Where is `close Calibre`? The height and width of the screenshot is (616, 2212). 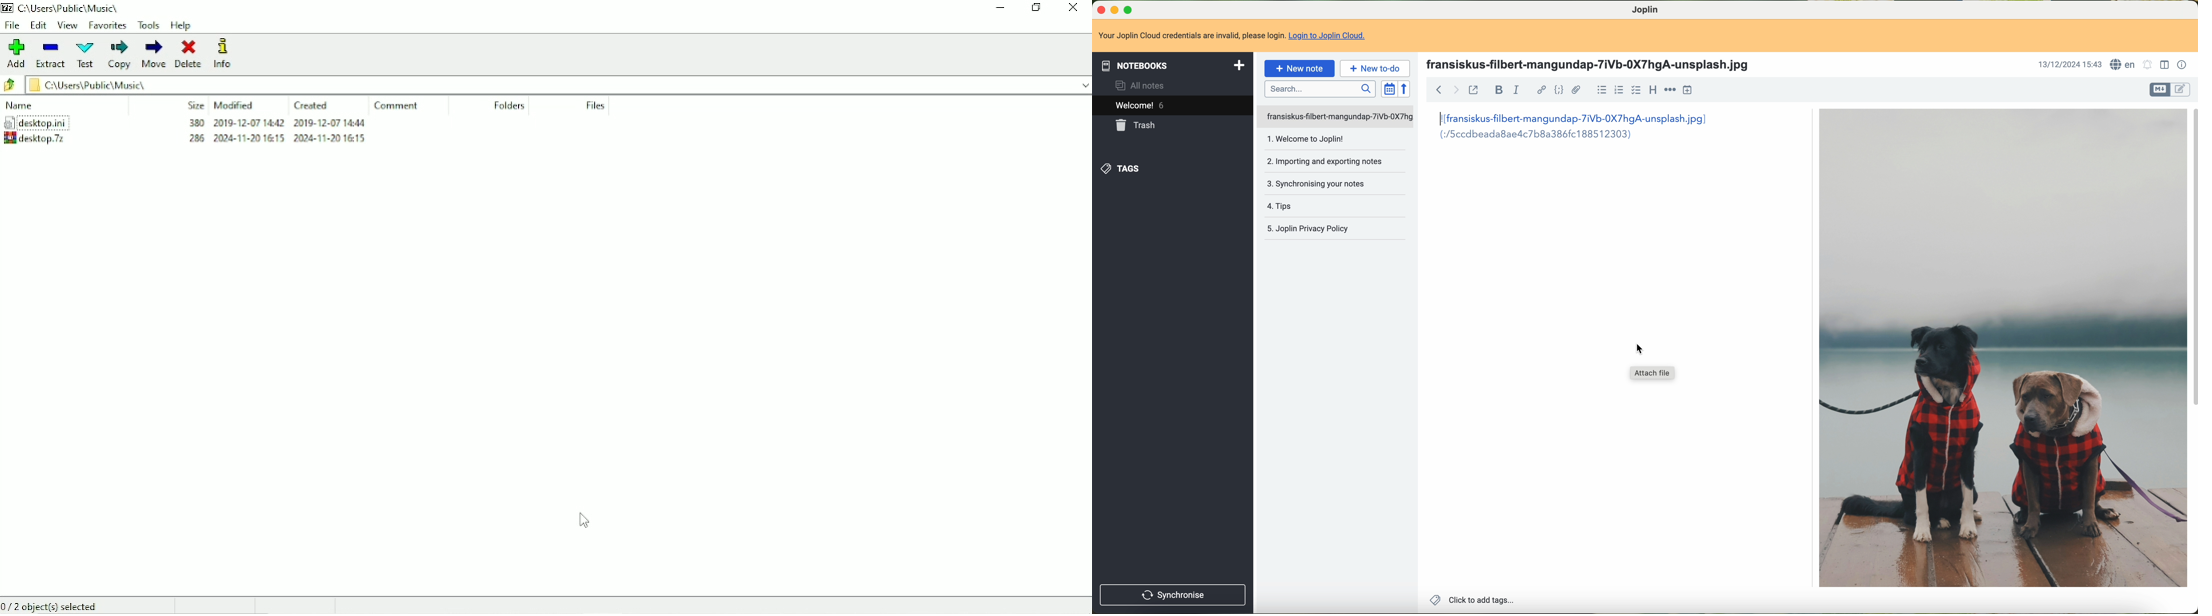
close Calibre is located at coordinates (1100, 9).